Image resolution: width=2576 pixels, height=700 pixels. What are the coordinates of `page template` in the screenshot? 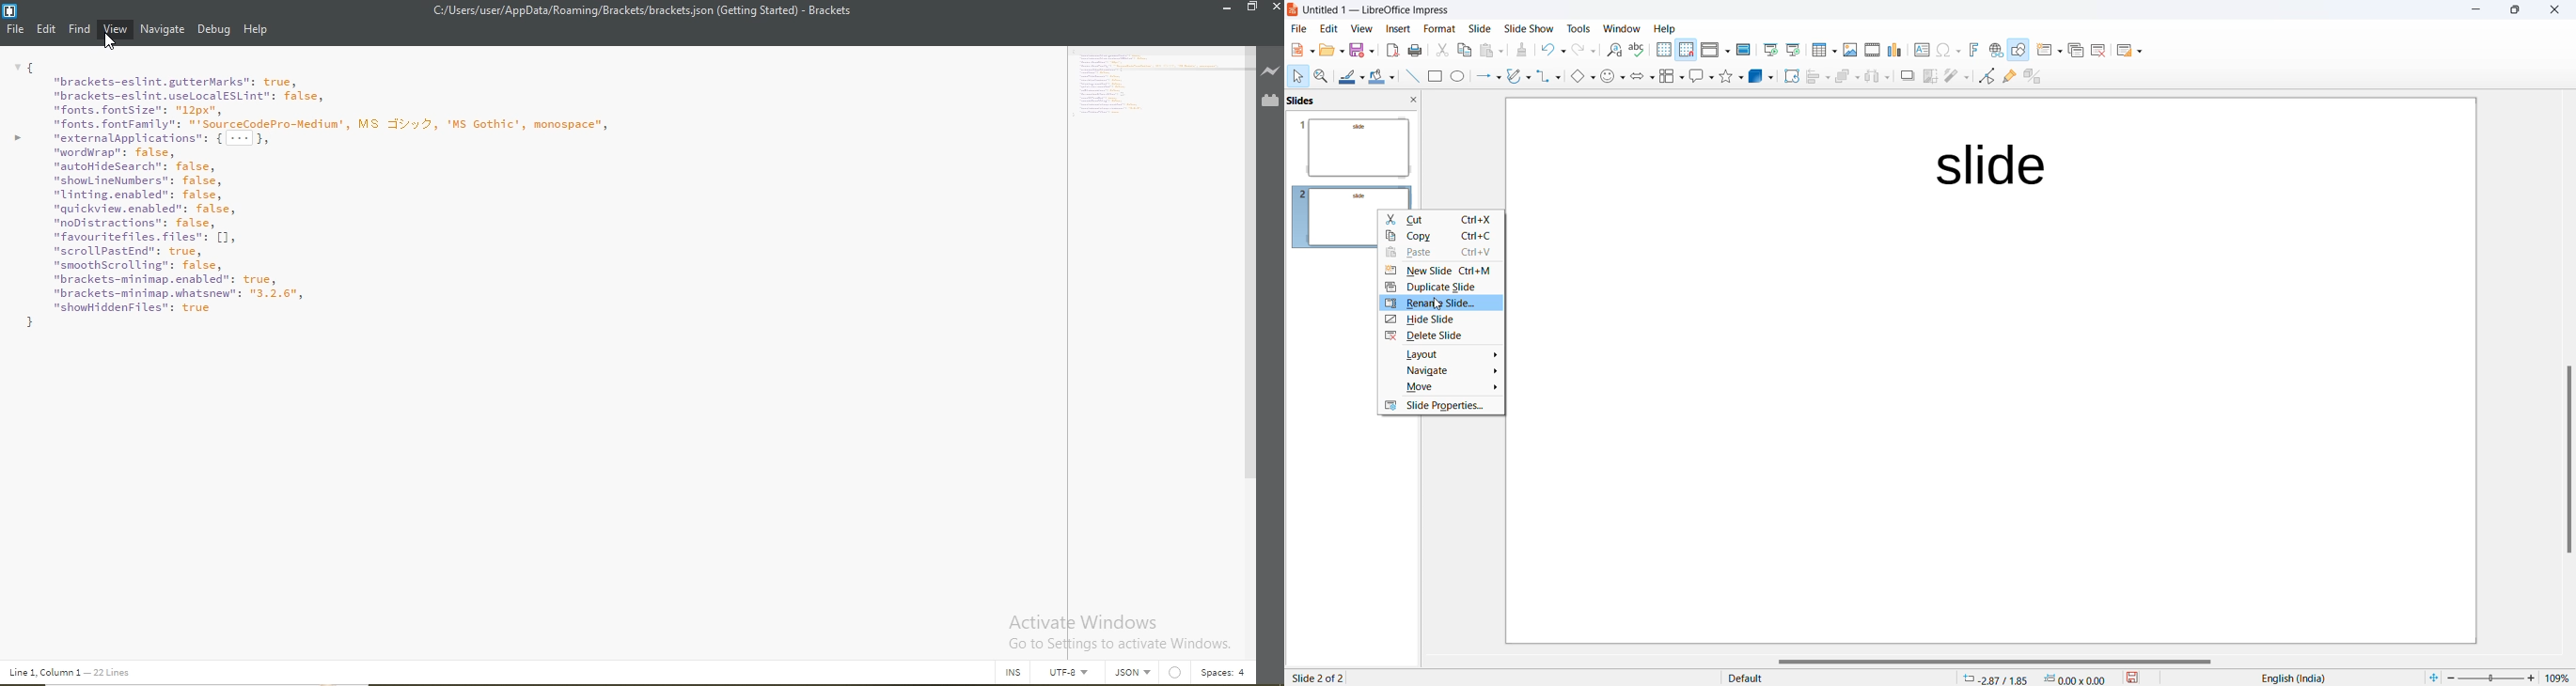 It's located at (1994, 373).